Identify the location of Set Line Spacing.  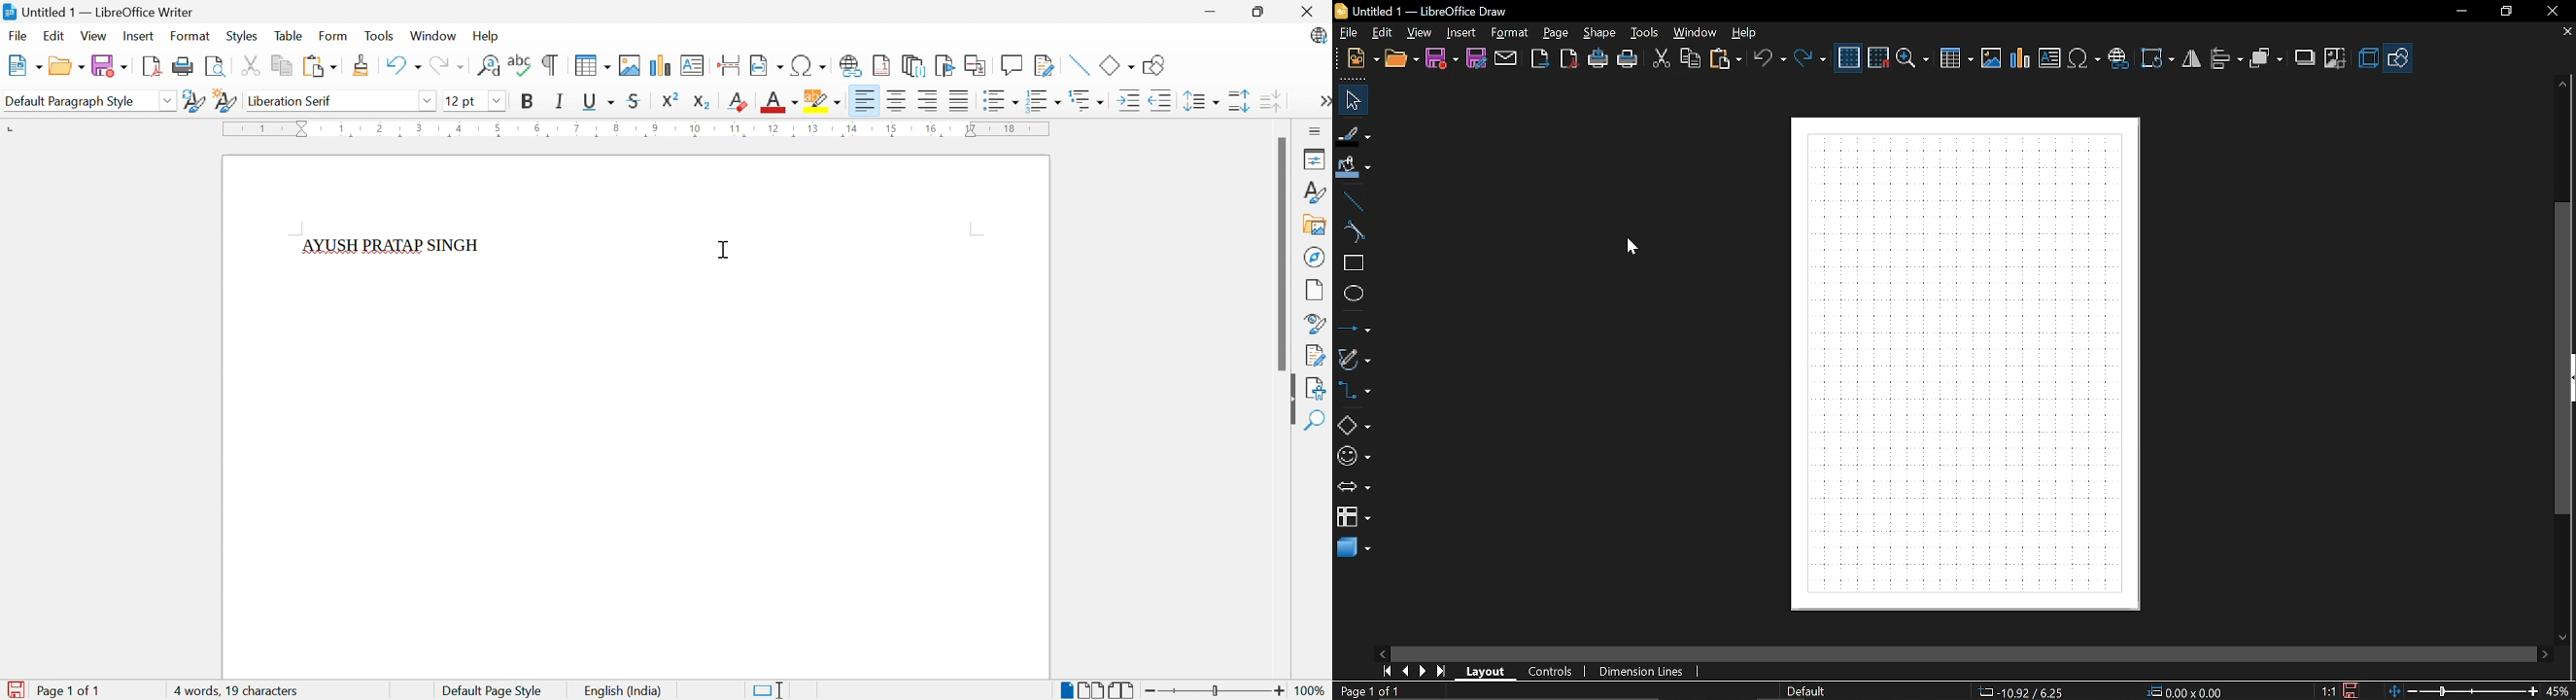
(1201, 102).